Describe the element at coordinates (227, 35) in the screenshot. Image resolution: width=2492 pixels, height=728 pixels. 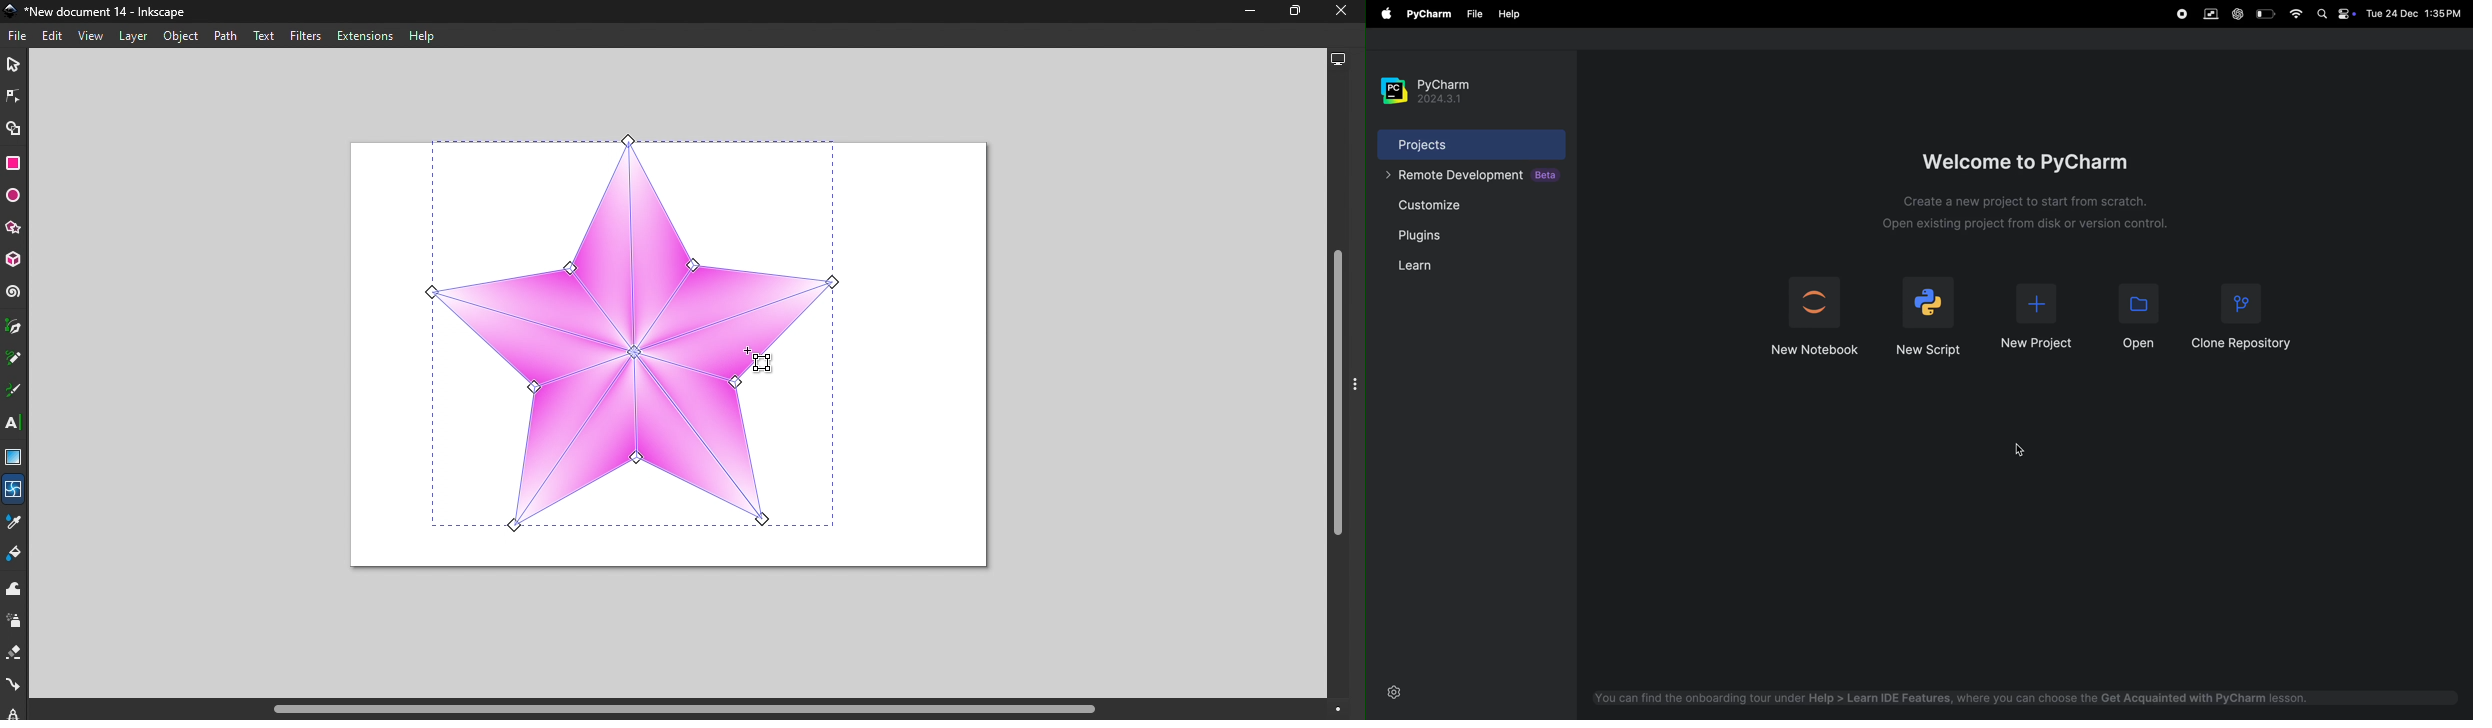
I see `Path` at that location.